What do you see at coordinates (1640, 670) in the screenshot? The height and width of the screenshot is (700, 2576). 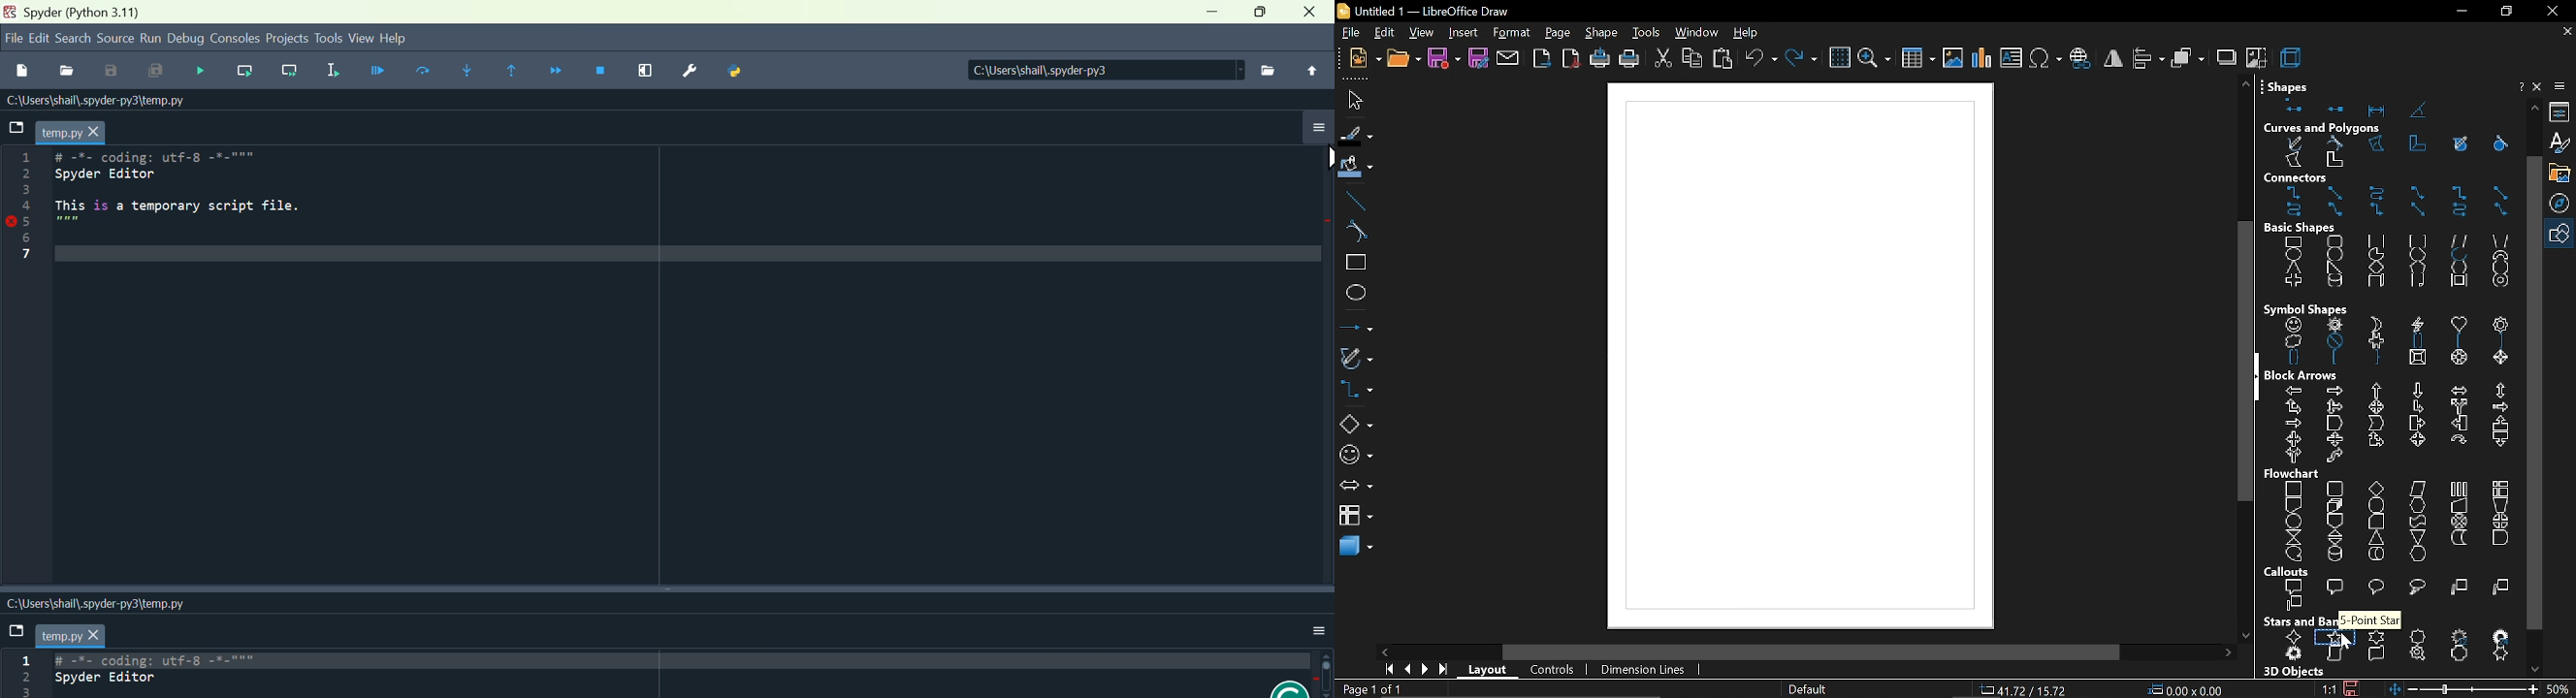 I see `dimension lines` at bounding box center [1640, 670].